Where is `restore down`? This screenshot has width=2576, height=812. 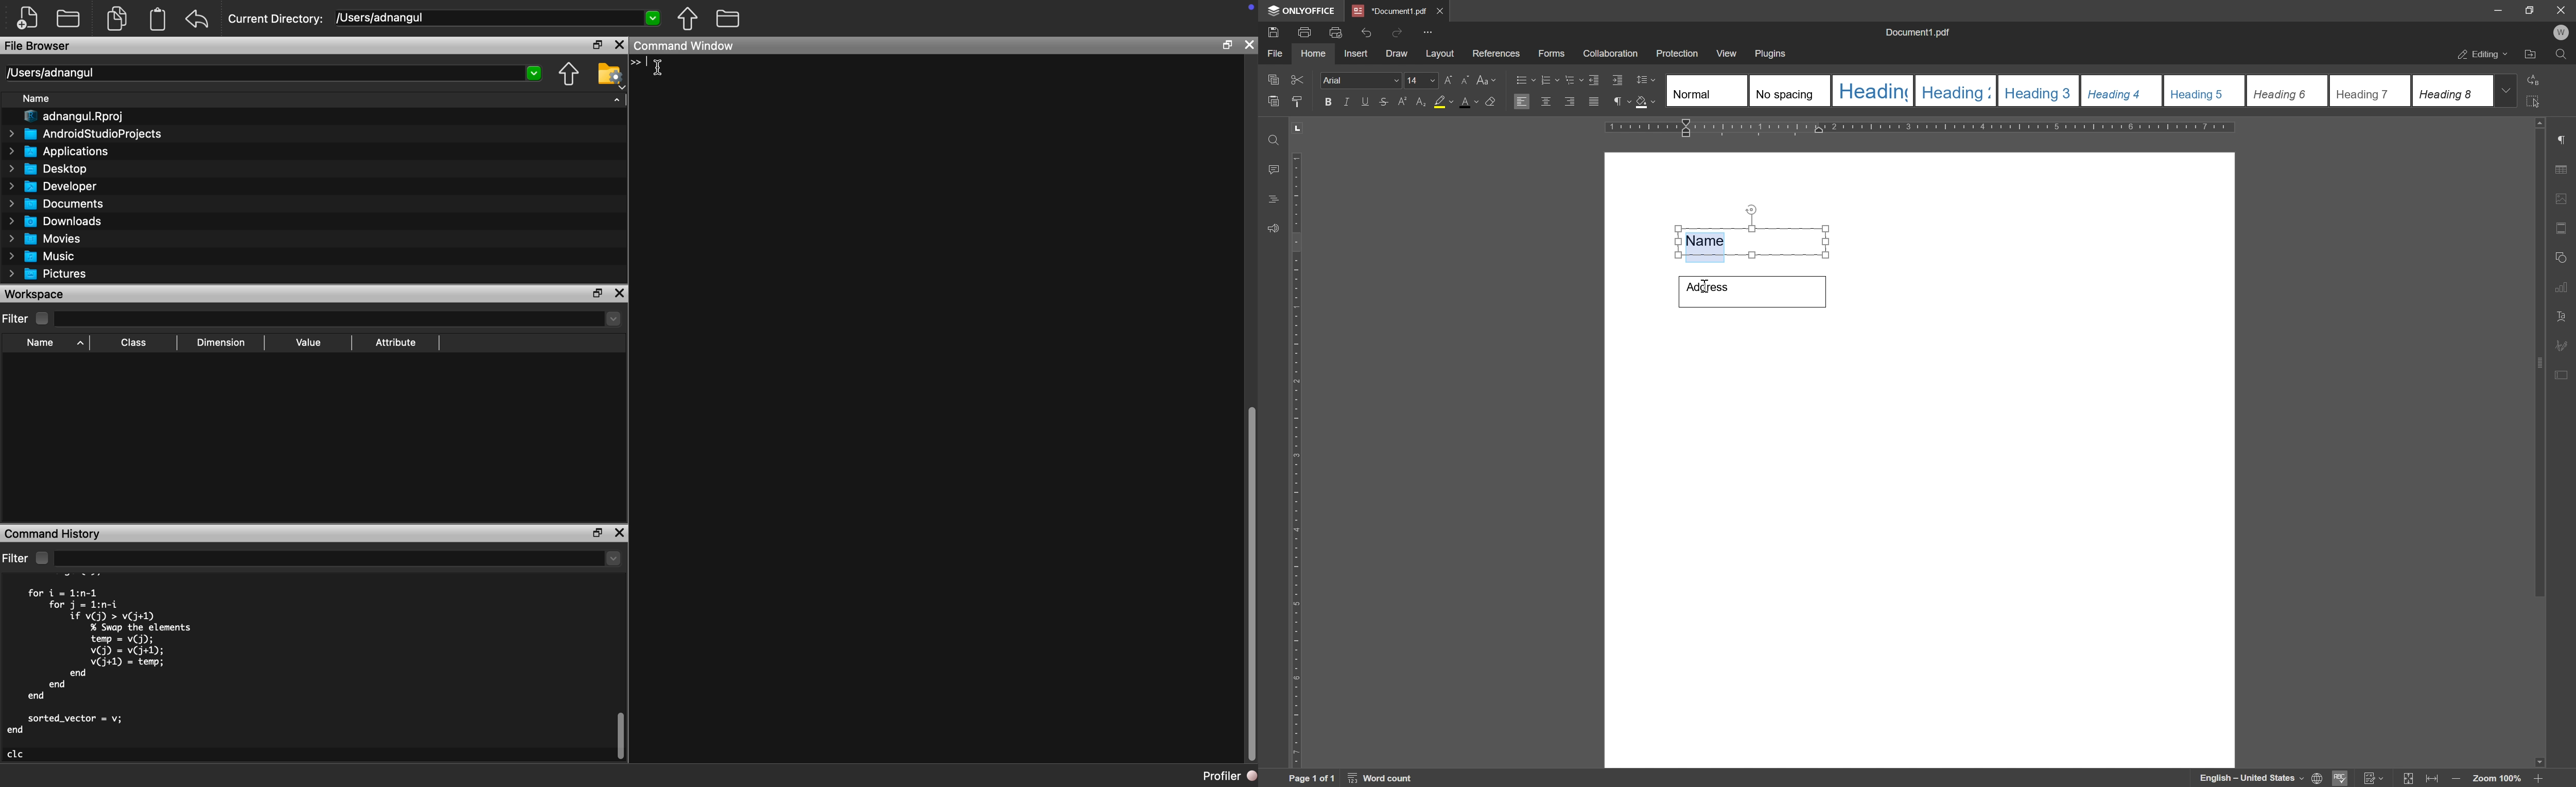 restore down is located at coordinates (2525, 10).